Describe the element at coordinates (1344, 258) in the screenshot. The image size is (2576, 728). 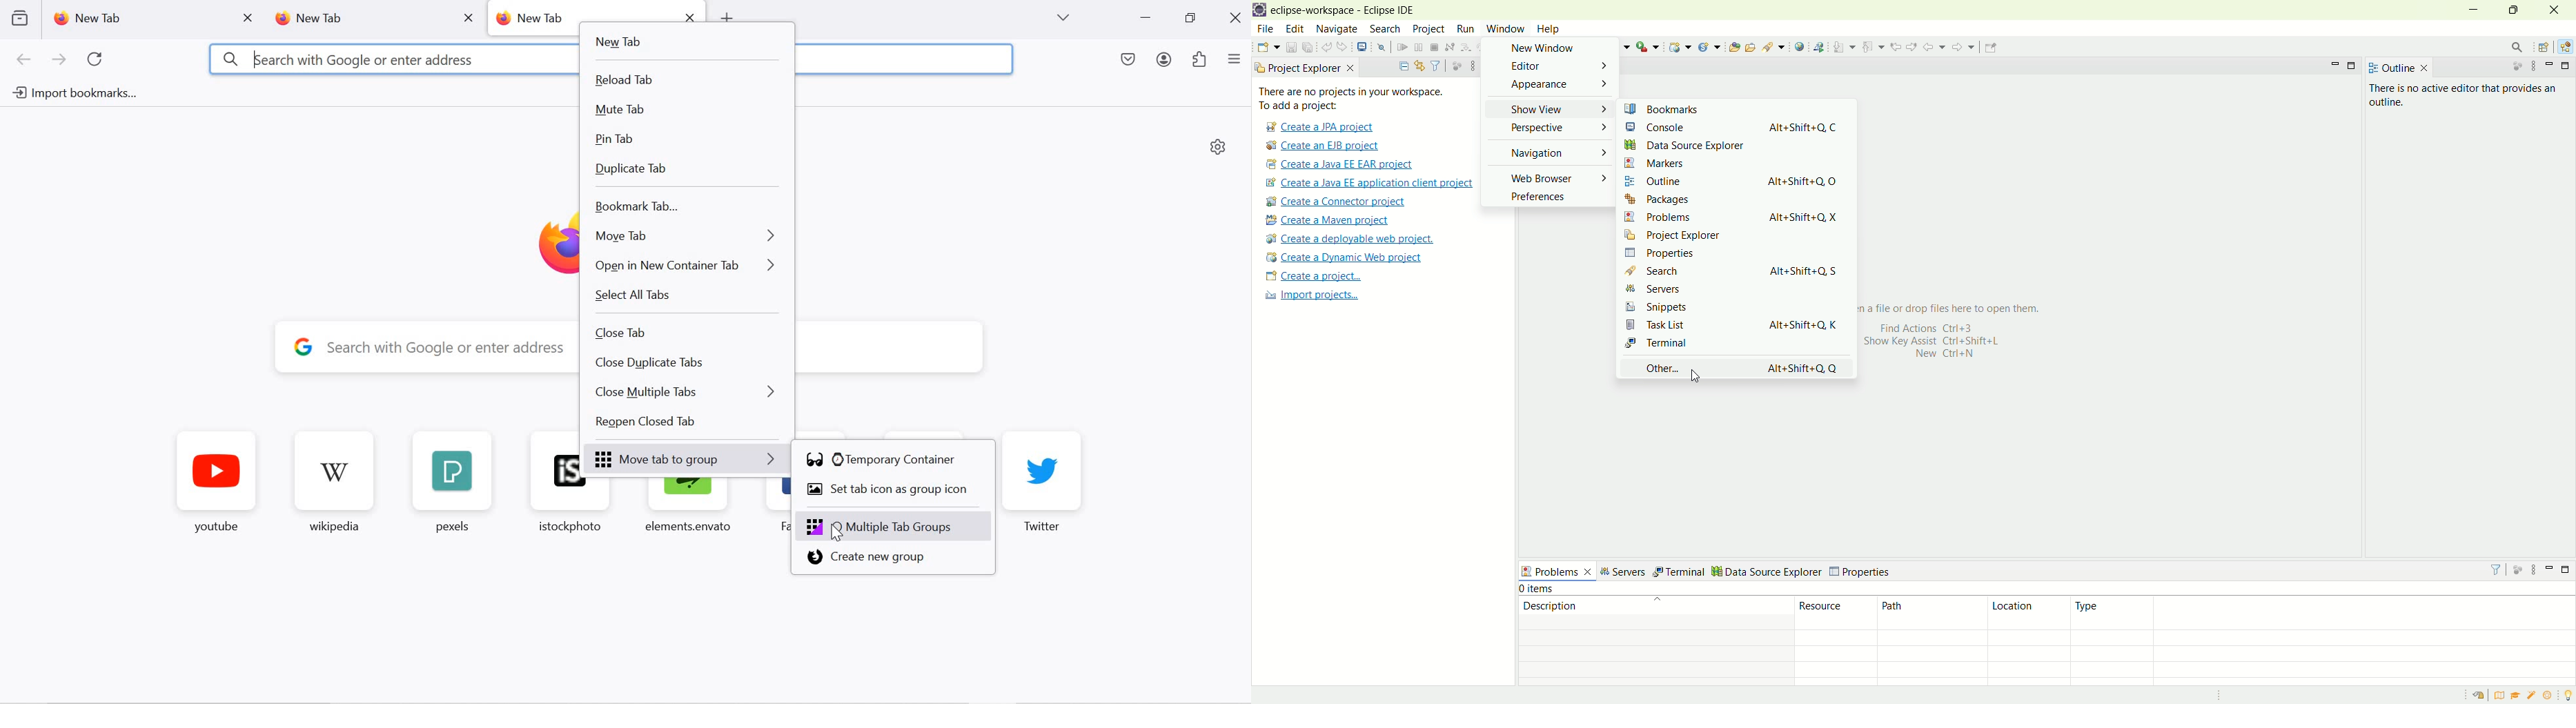
I see `create a dynamic web project` at that location.